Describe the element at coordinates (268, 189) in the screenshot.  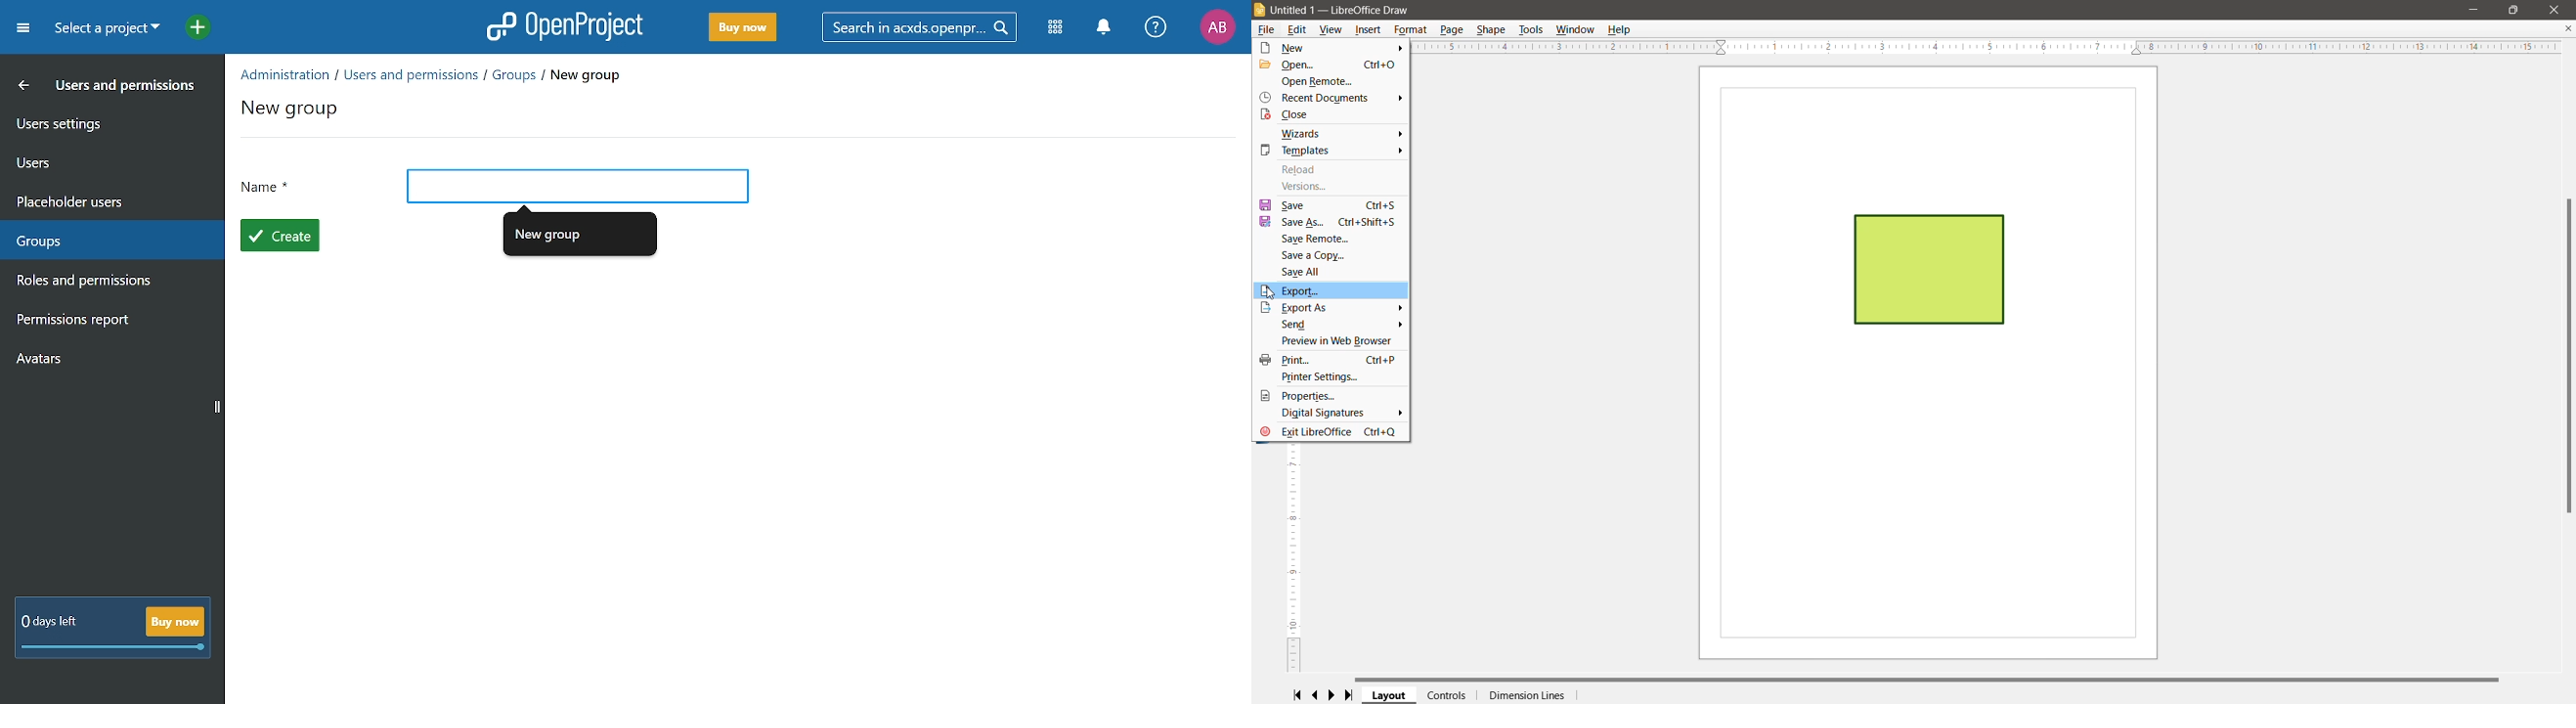
I see `Name *` at that location.